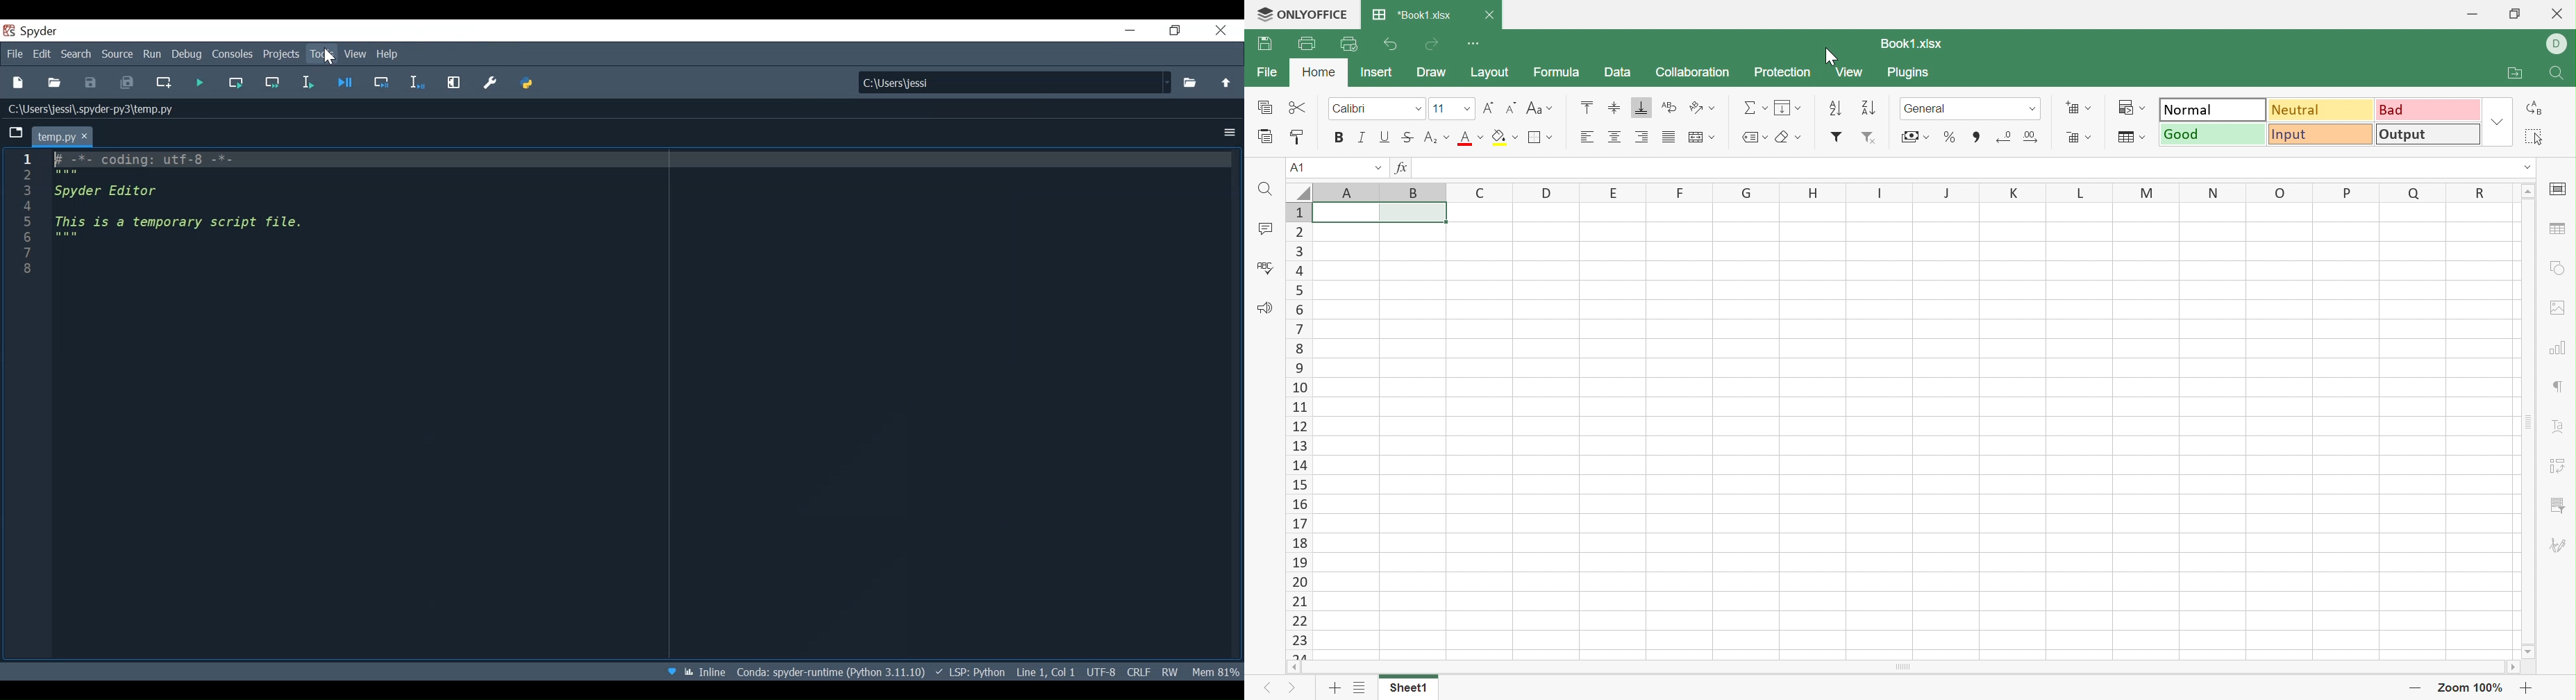  I want to click on Table sttings, so click(2560, 231).